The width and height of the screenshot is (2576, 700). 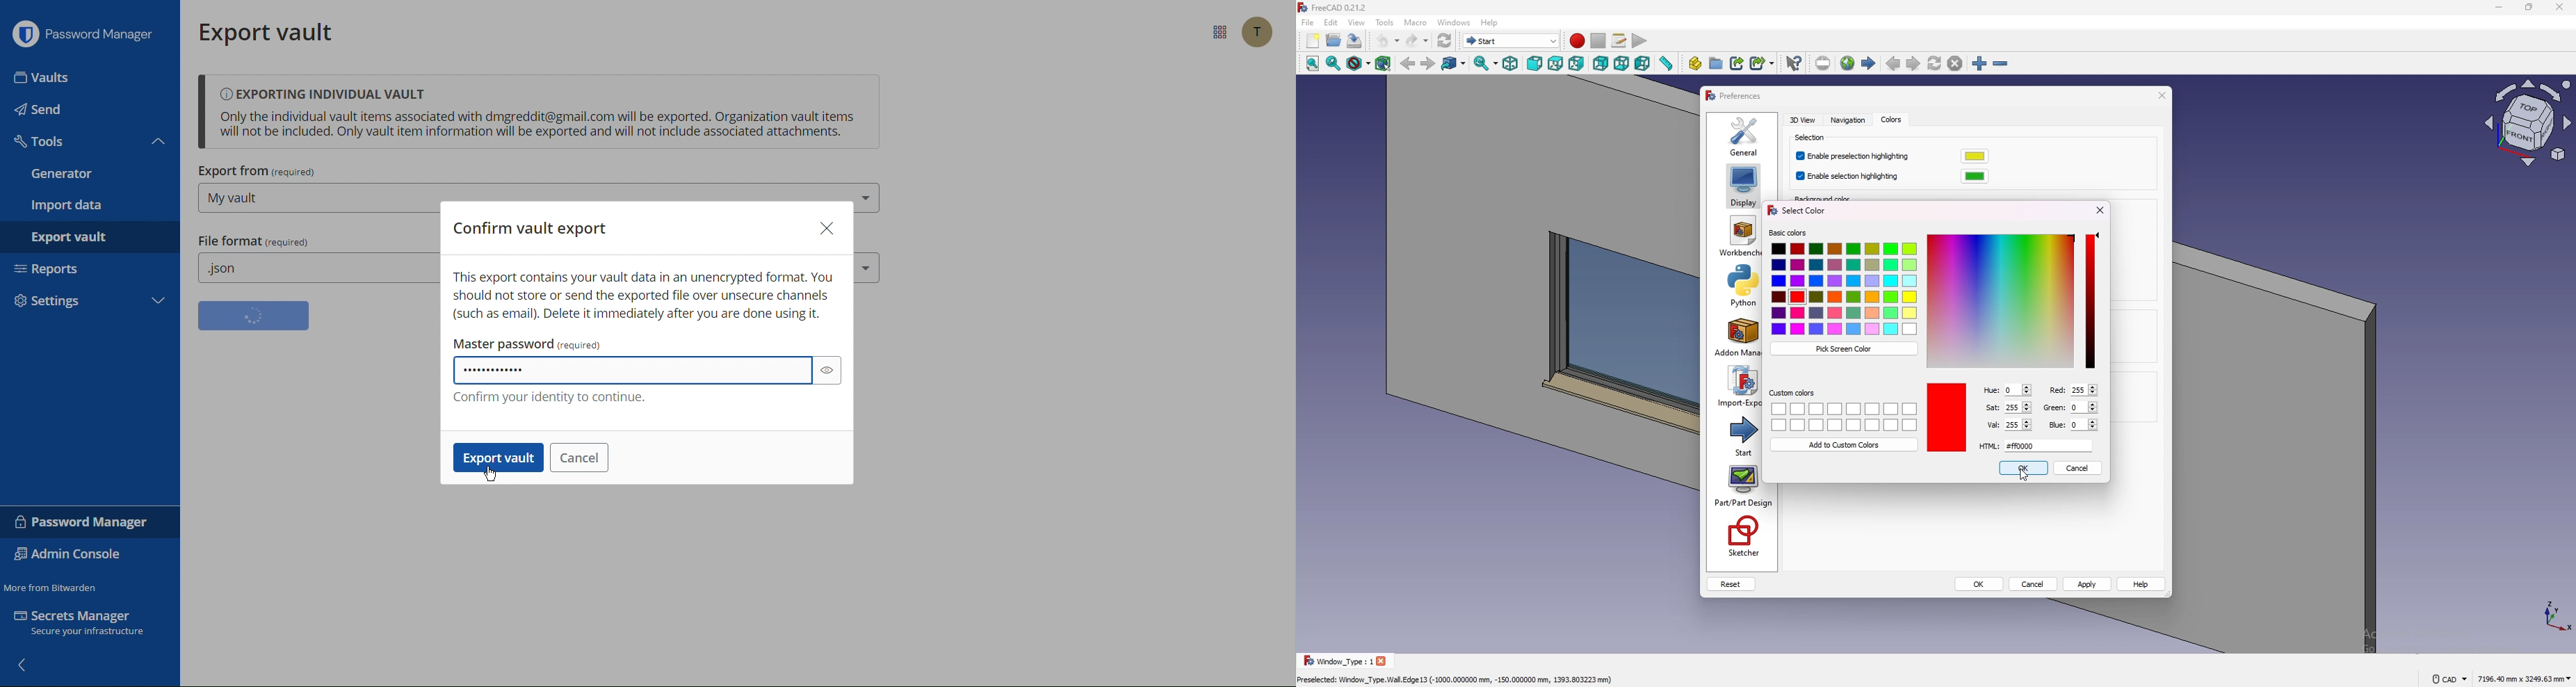 What do you see at coordinates (1992, 391) in the screenshot?
I see `Hue:` at bounding box center [1992, 391].